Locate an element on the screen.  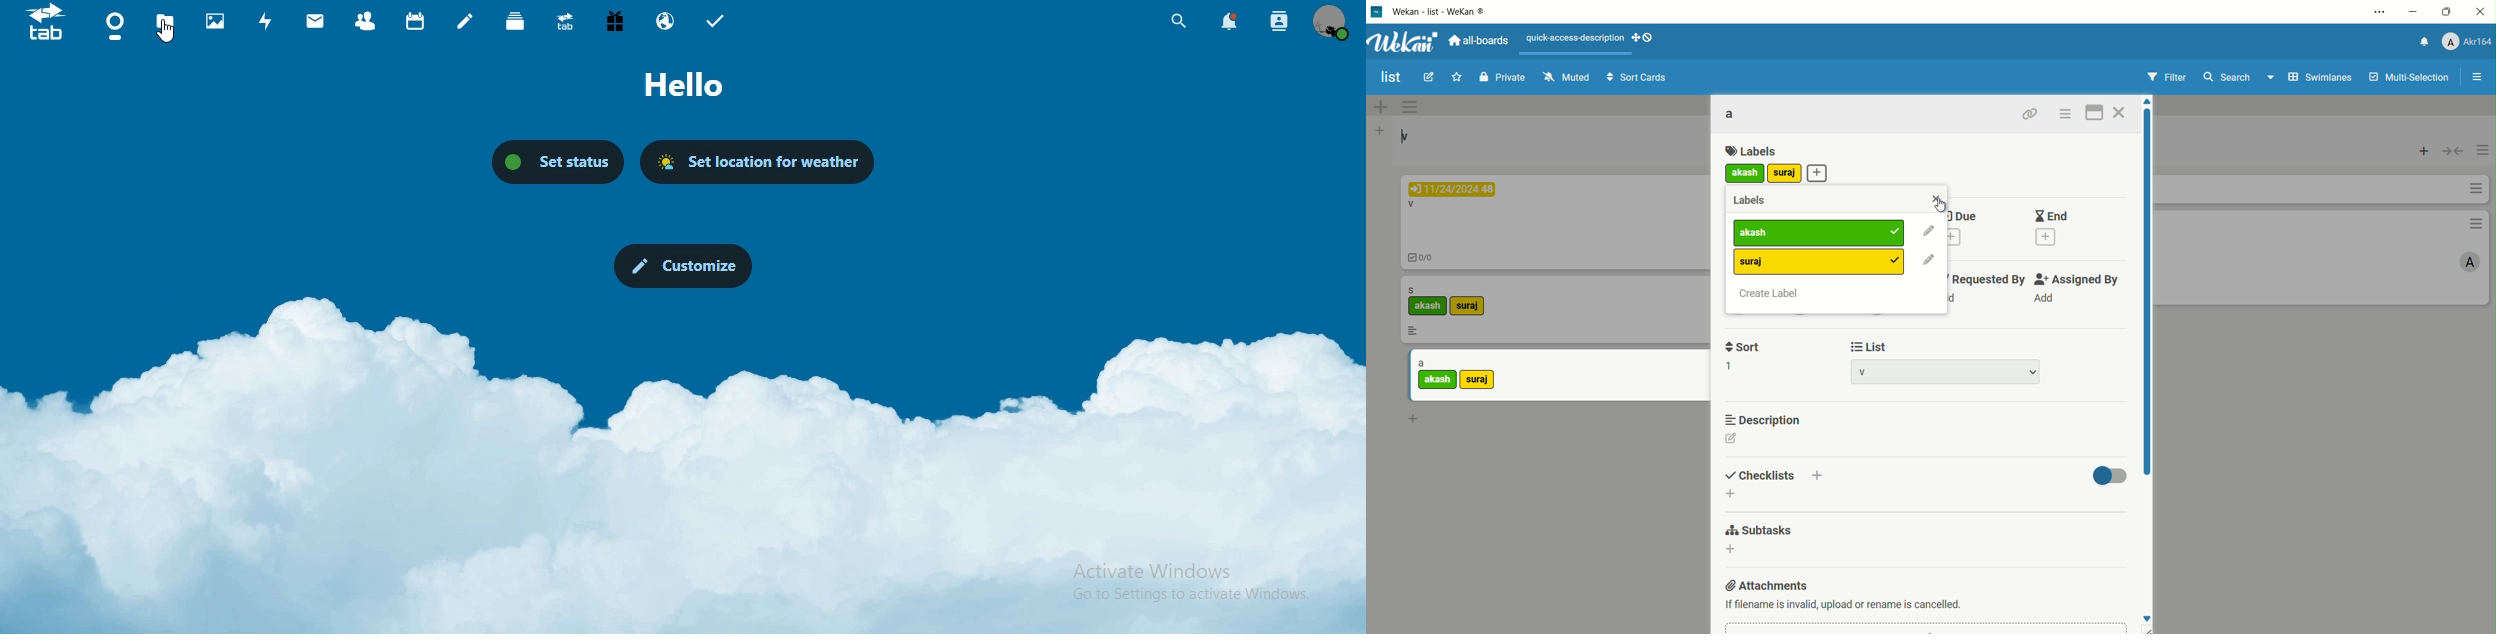
V is located at coordinates (1410, 205).